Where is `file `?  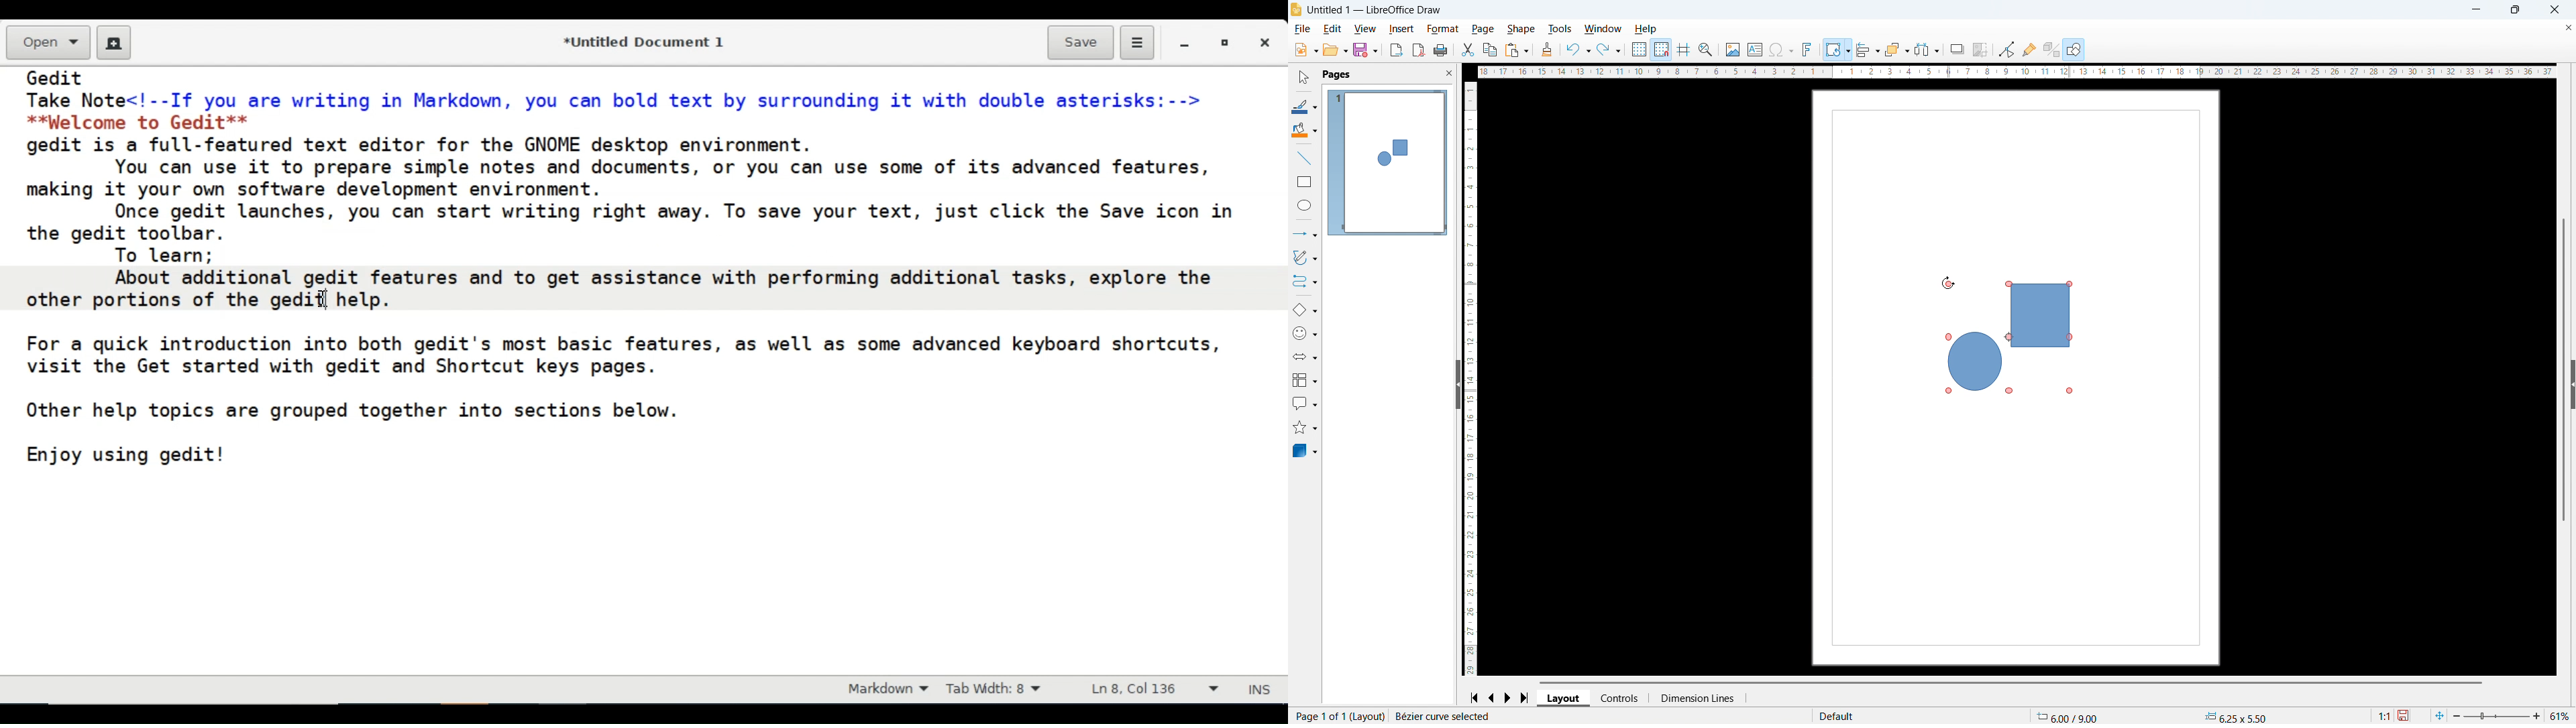 file  is located at coordinates (1303, 29).